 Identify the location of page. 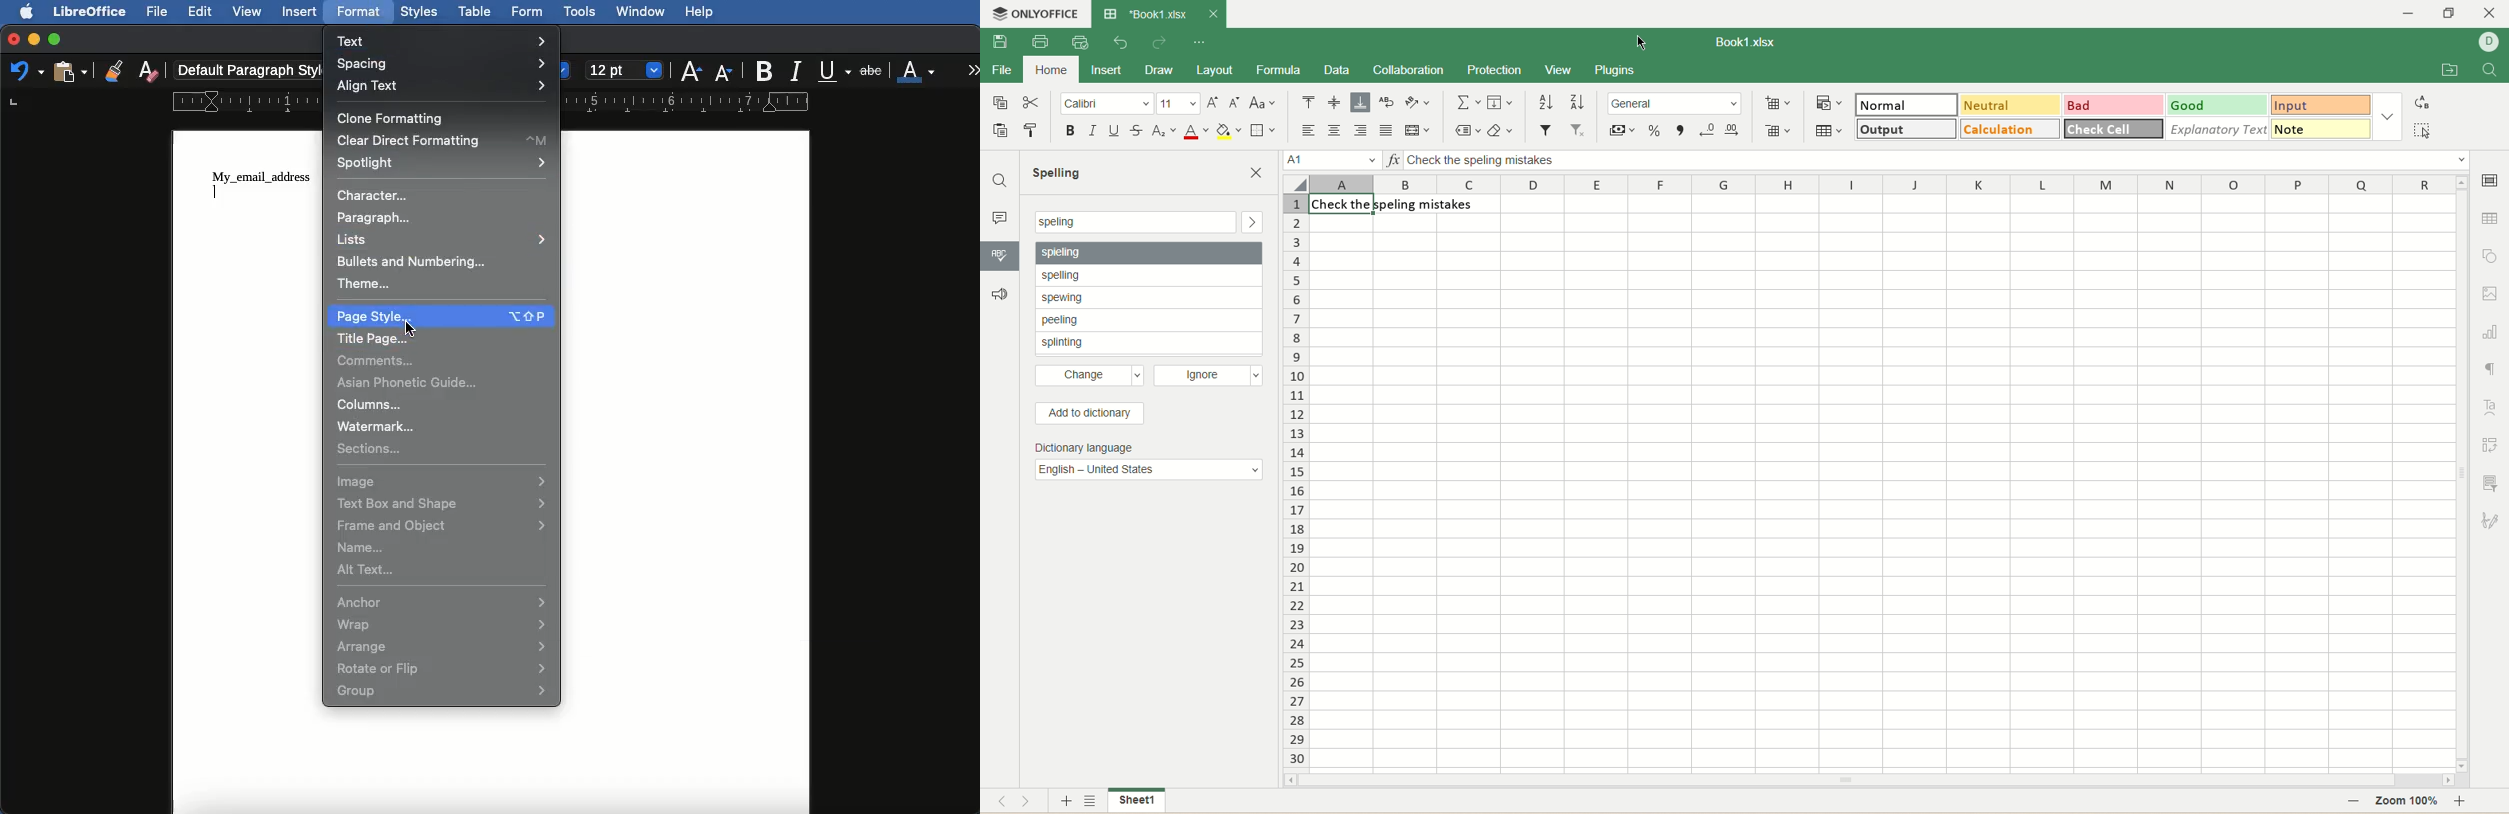
(246, 506).